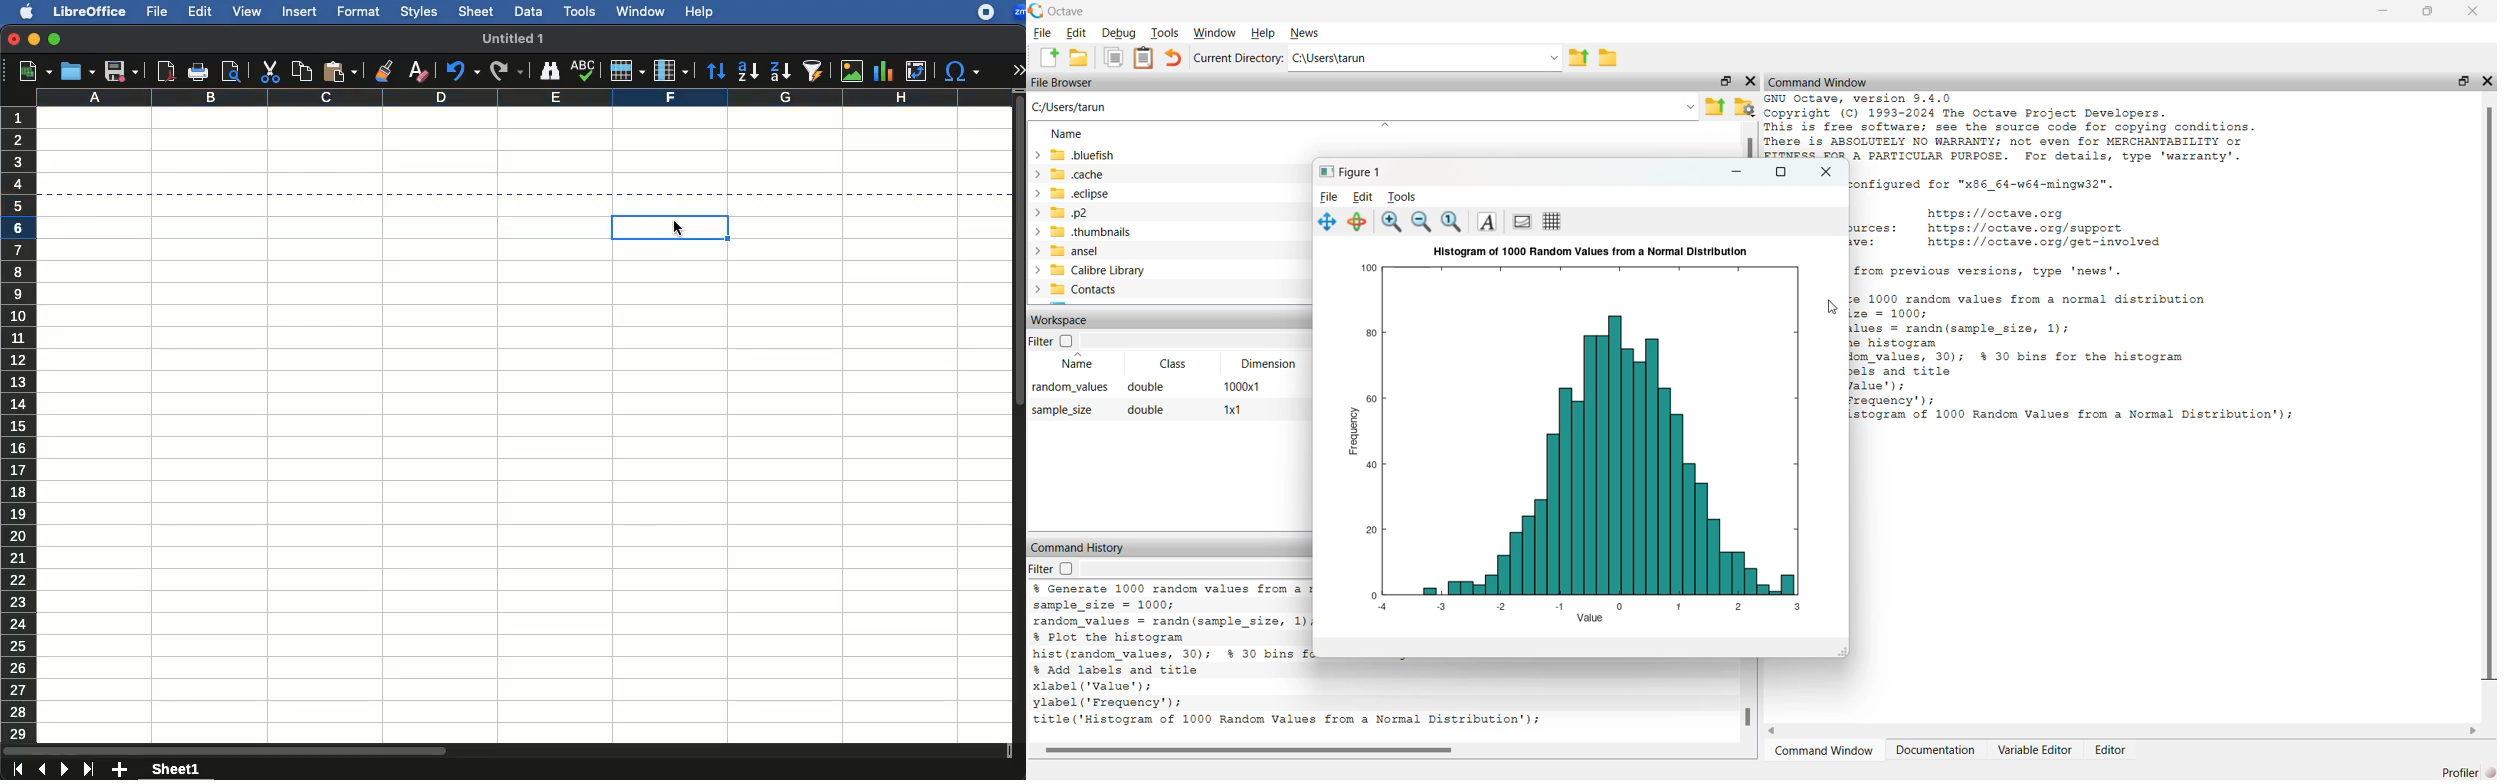 The width and height of the screenshot is (2520, 784). I want to click on finder, so click(550, 71).